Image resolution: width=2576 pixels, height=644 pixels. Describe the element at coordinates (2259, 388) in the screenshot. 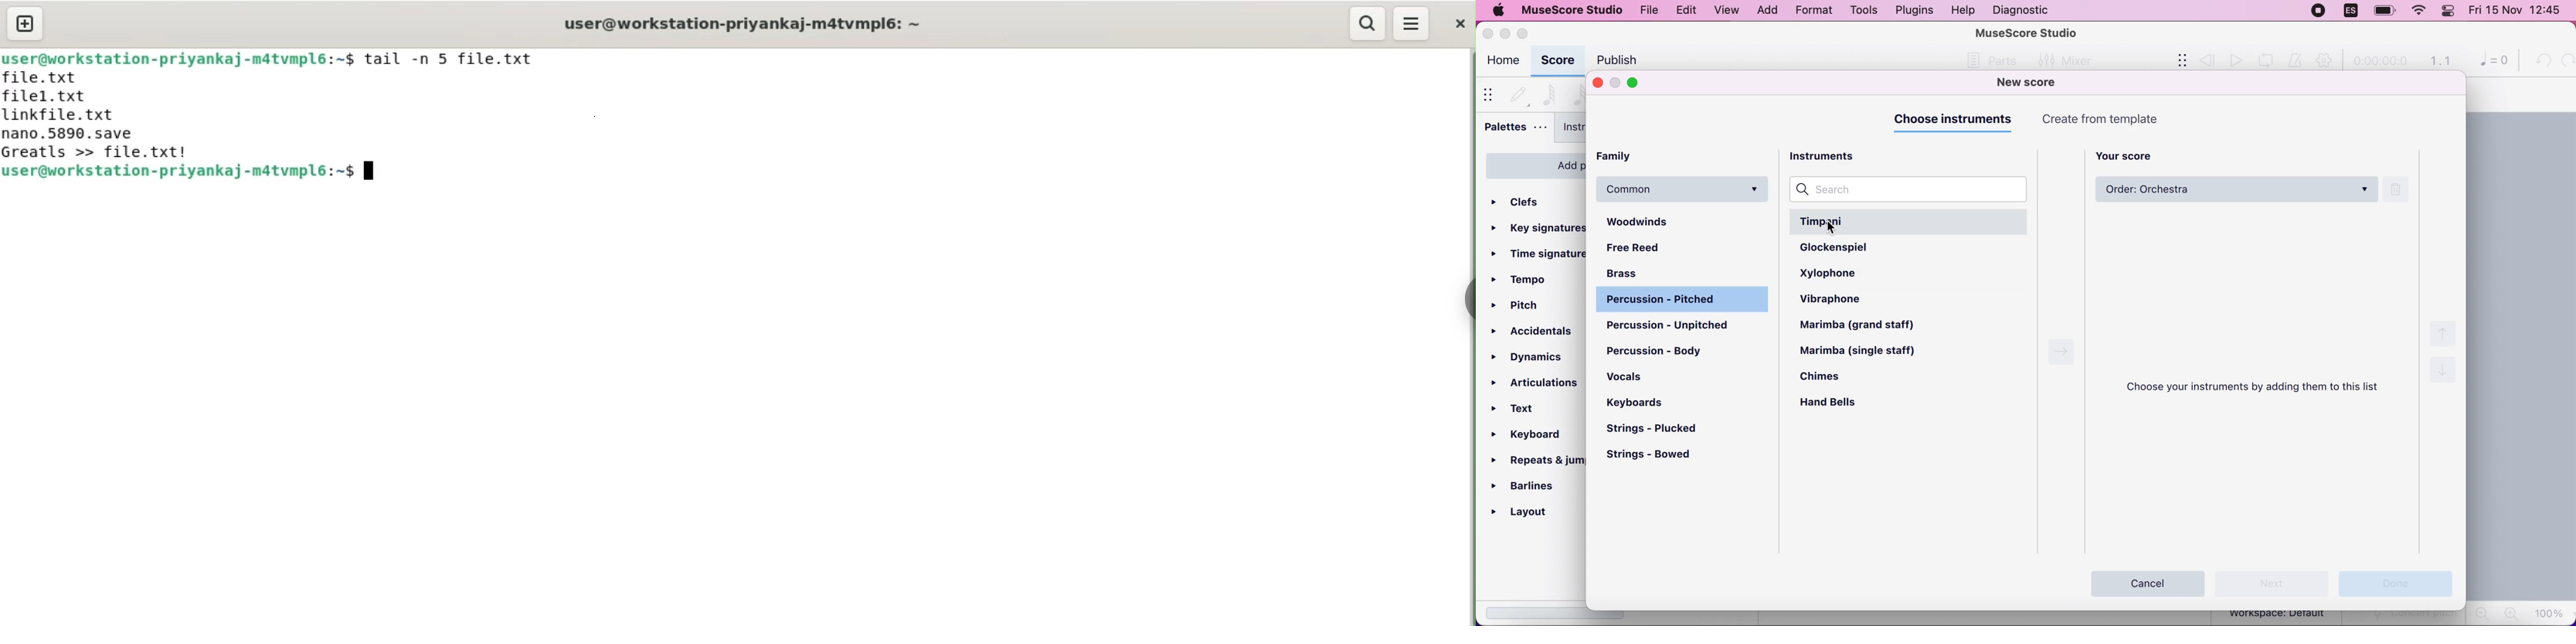

I see `choose your instruments by adding them to this list` at that location.